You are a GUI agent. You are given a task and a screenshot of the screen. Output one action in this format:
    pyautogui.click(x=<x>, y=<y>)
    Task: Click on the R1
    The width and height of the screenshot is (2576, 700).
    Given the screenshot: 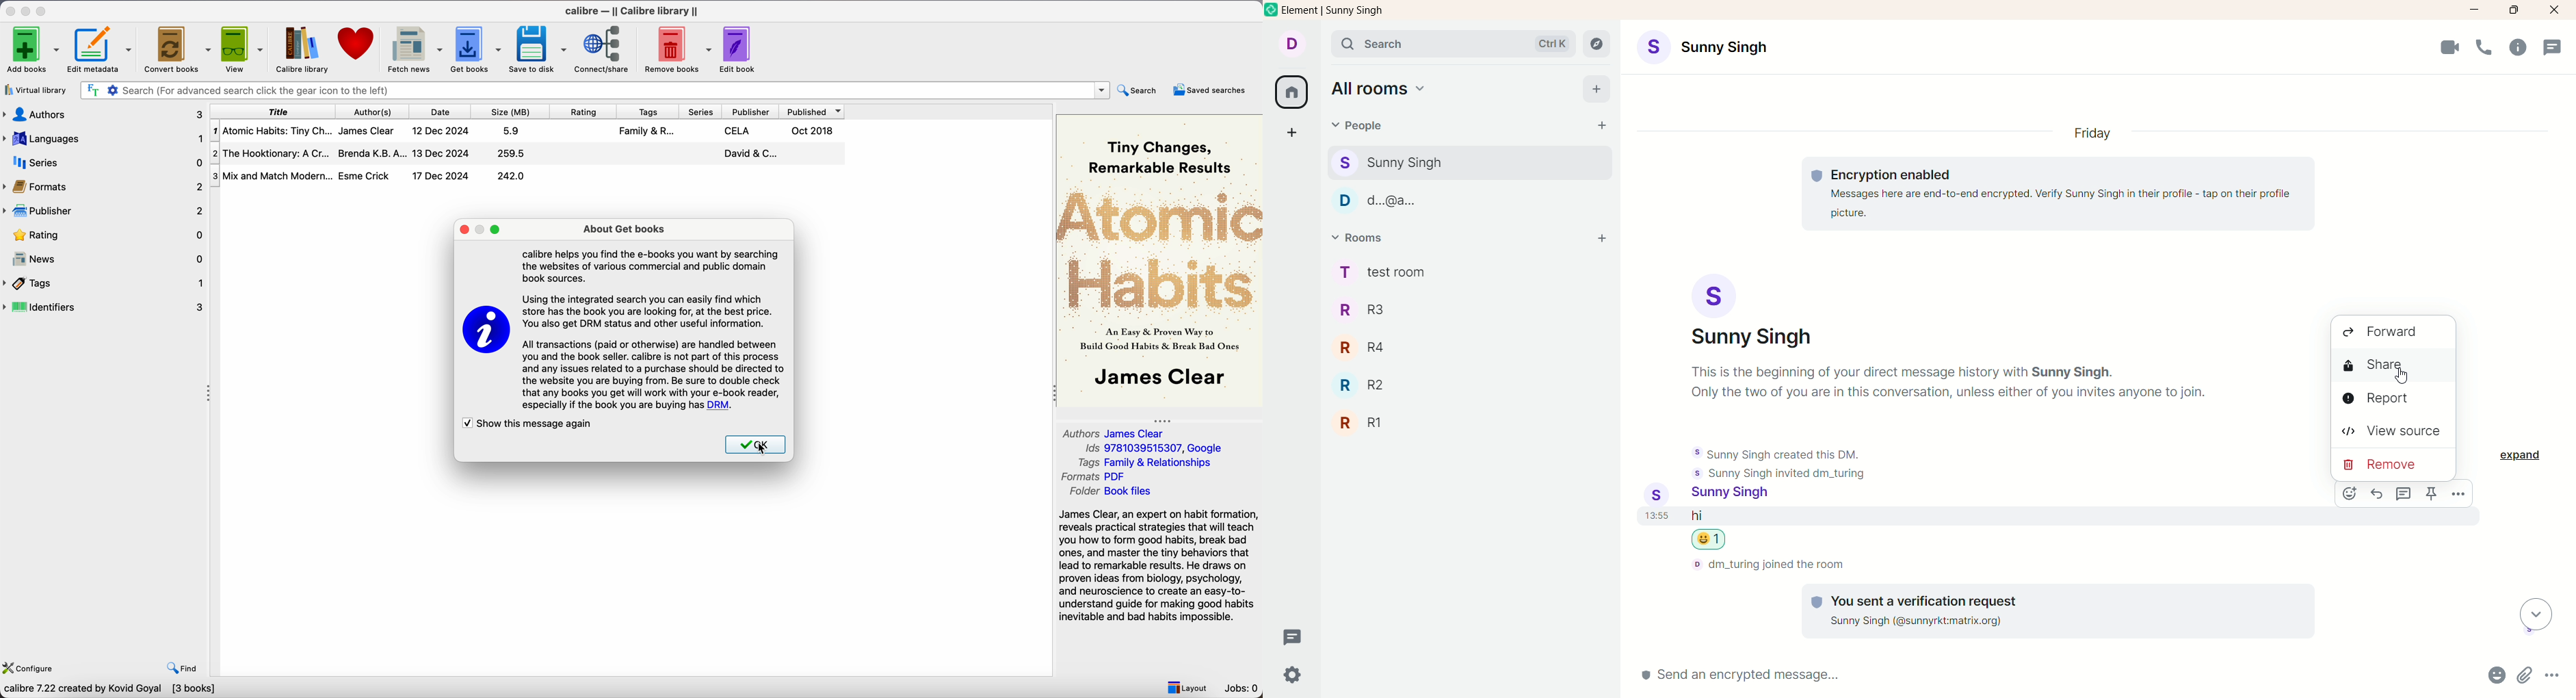 What is the action you would take?
    pyautogui.click(x=1375, y=424)
    